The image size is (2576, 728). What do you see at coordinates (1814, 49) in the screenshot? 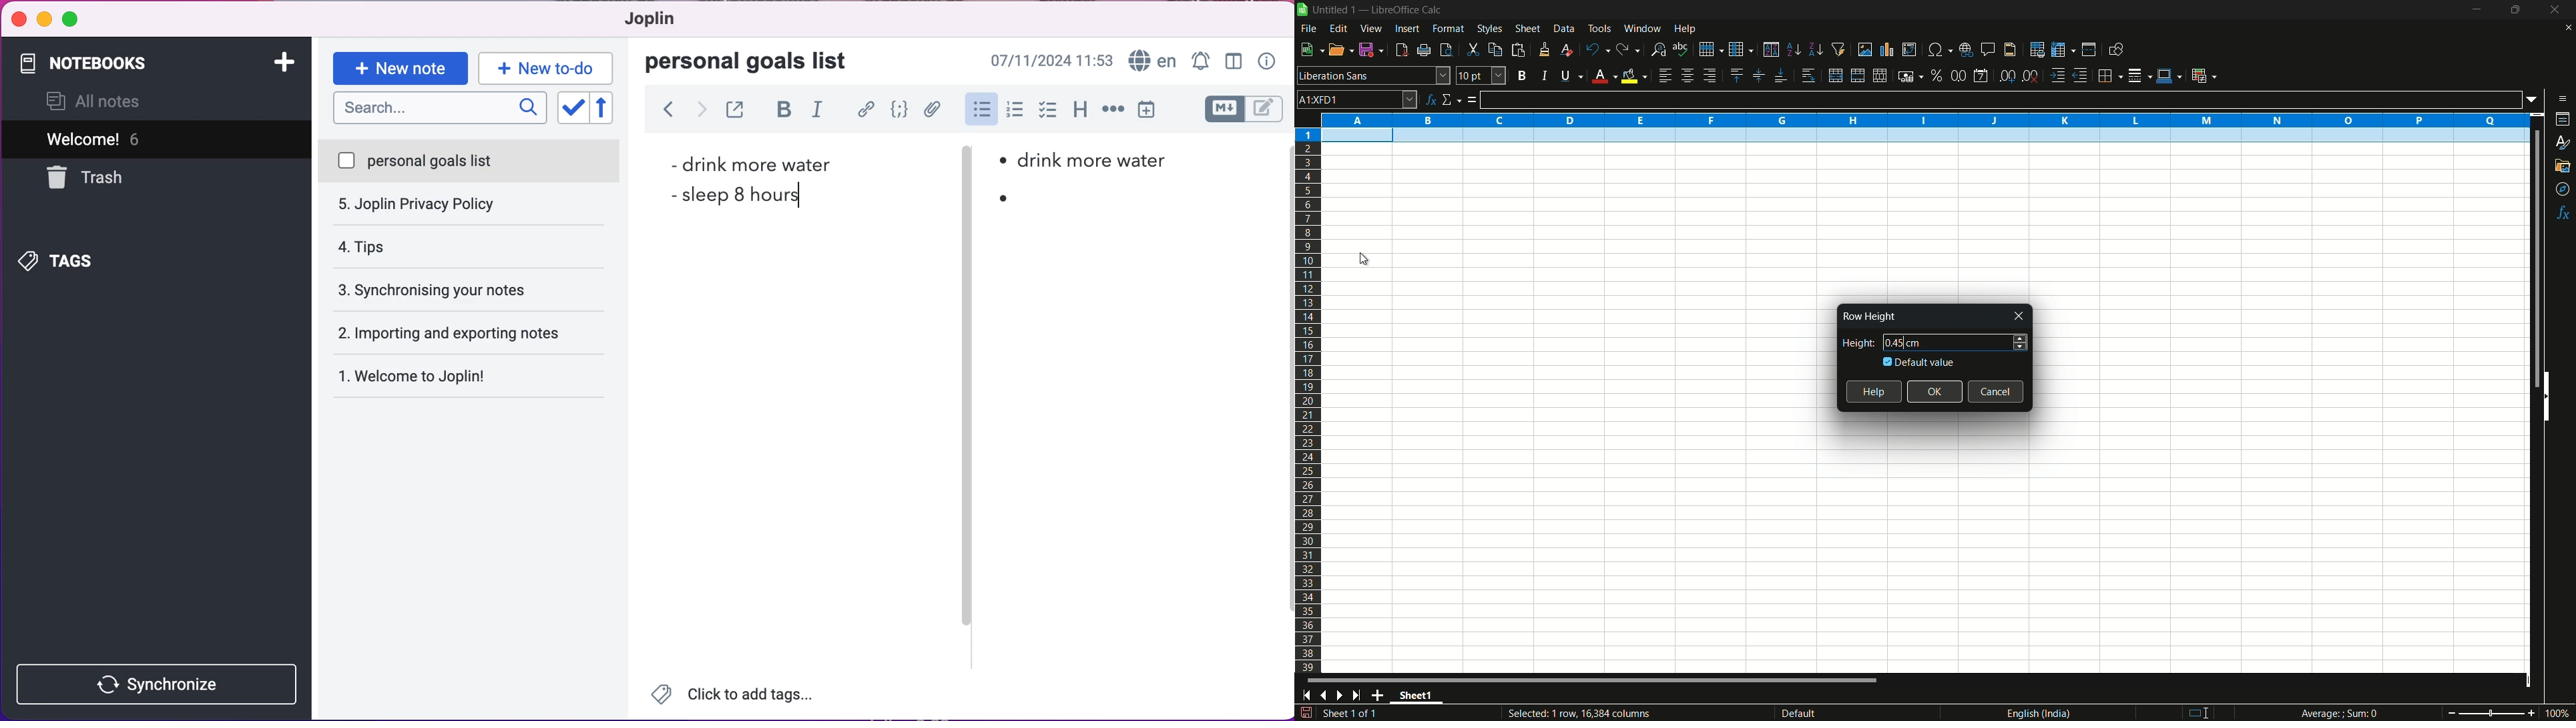
I see `sort descending` at bounding box center [1814, 49].